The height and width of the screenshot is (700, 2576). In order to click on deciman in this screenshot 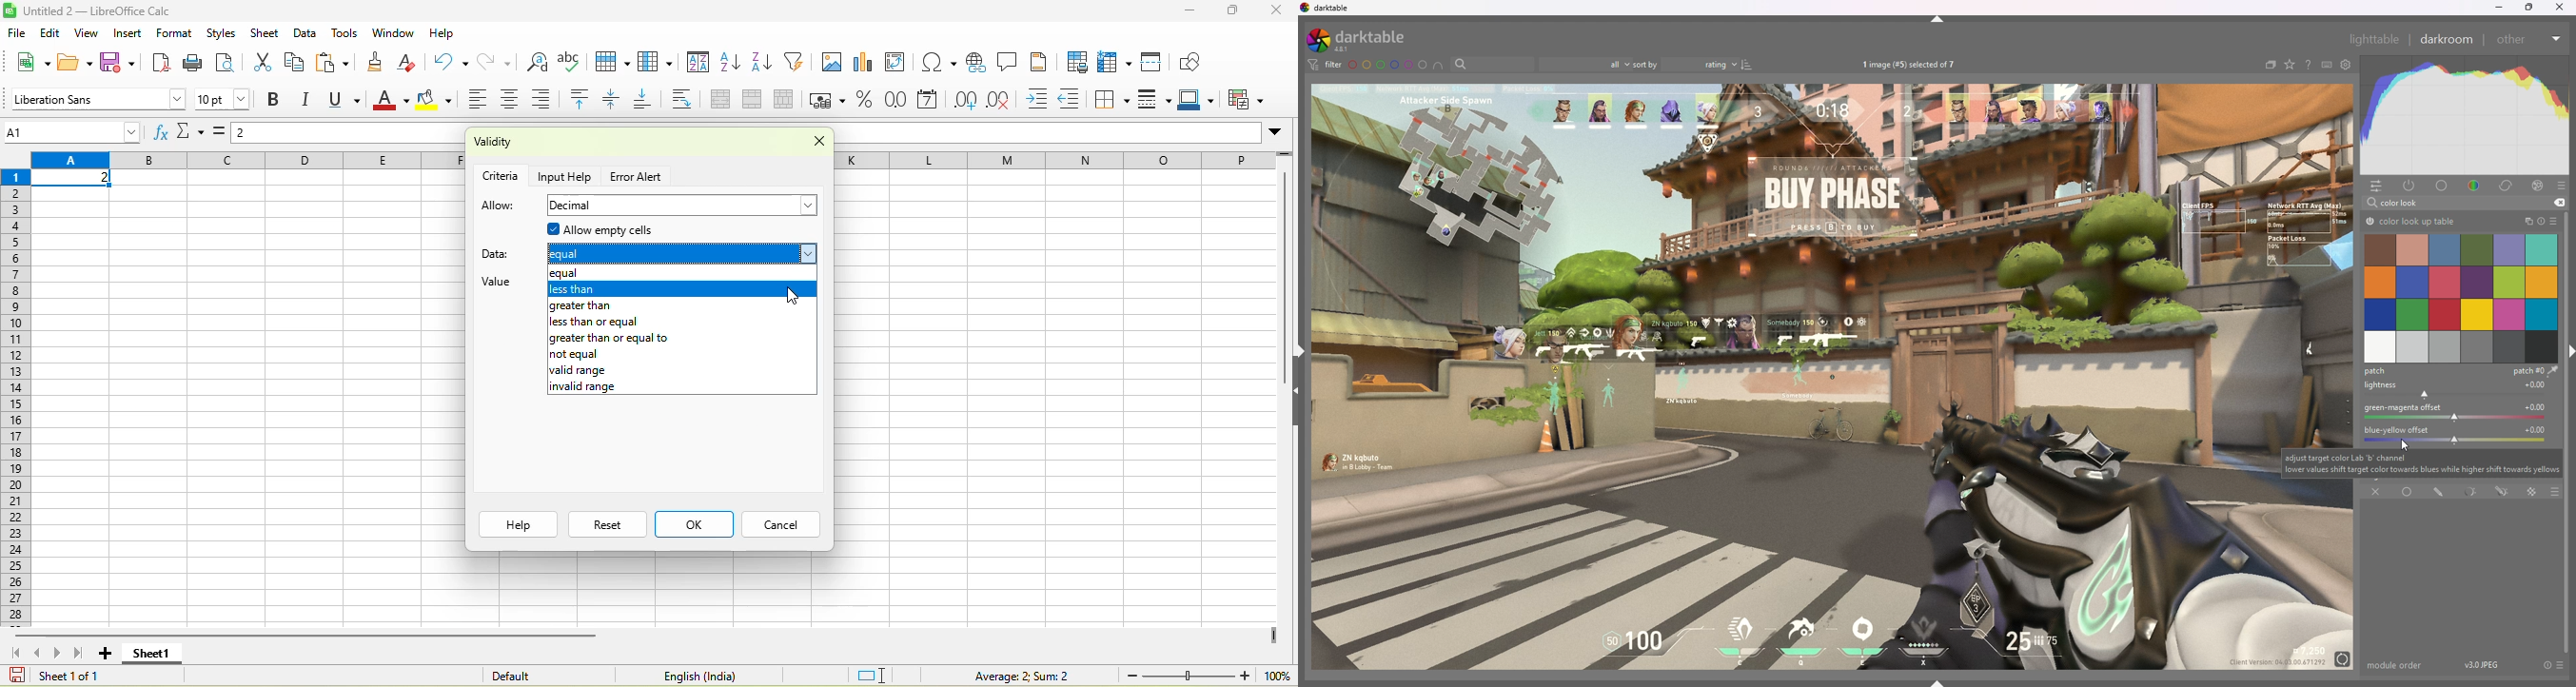, I will do `click(684, 206)`.